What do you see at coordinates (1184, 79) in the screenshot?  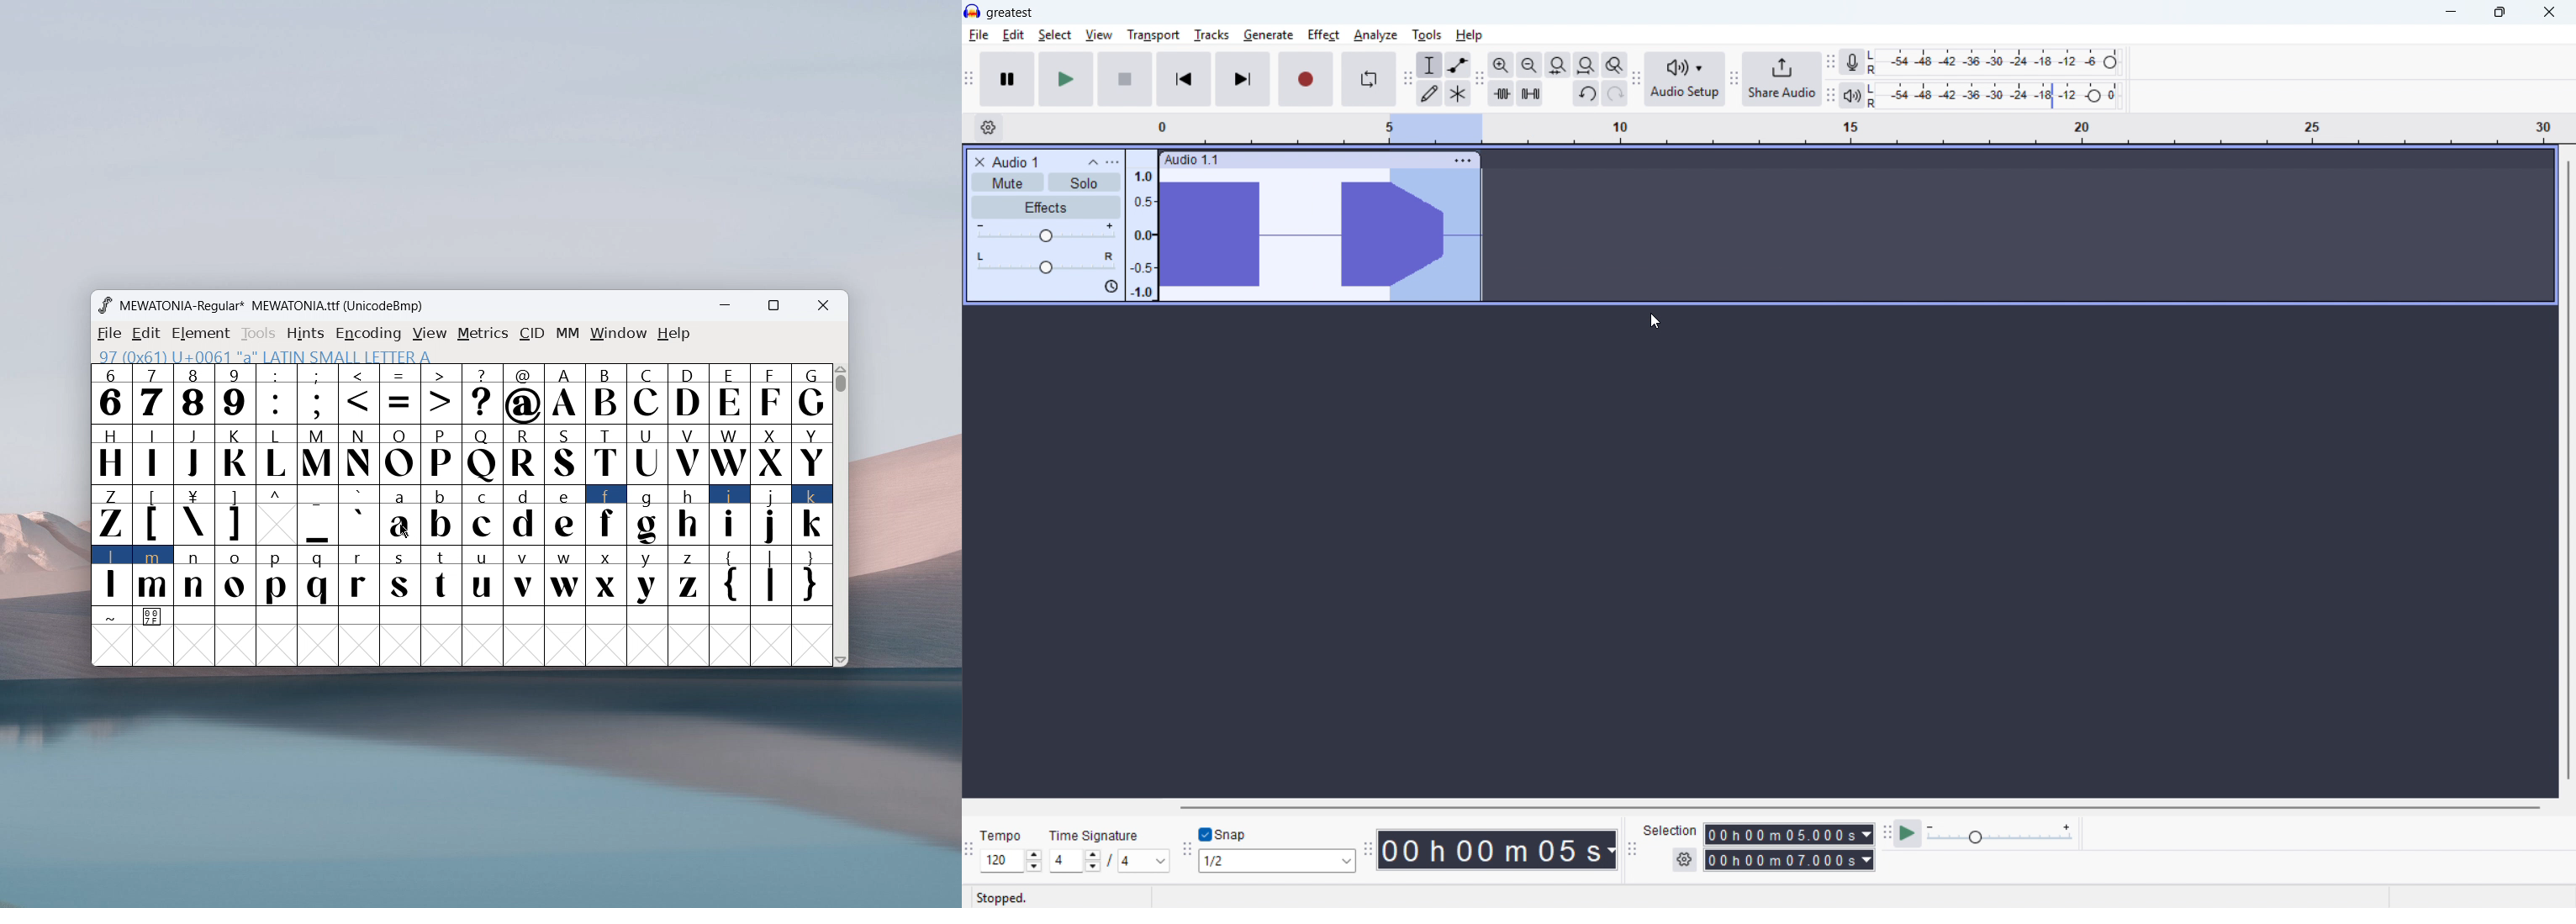 I see `Skip to start ` at bounding box center [1184, 79].